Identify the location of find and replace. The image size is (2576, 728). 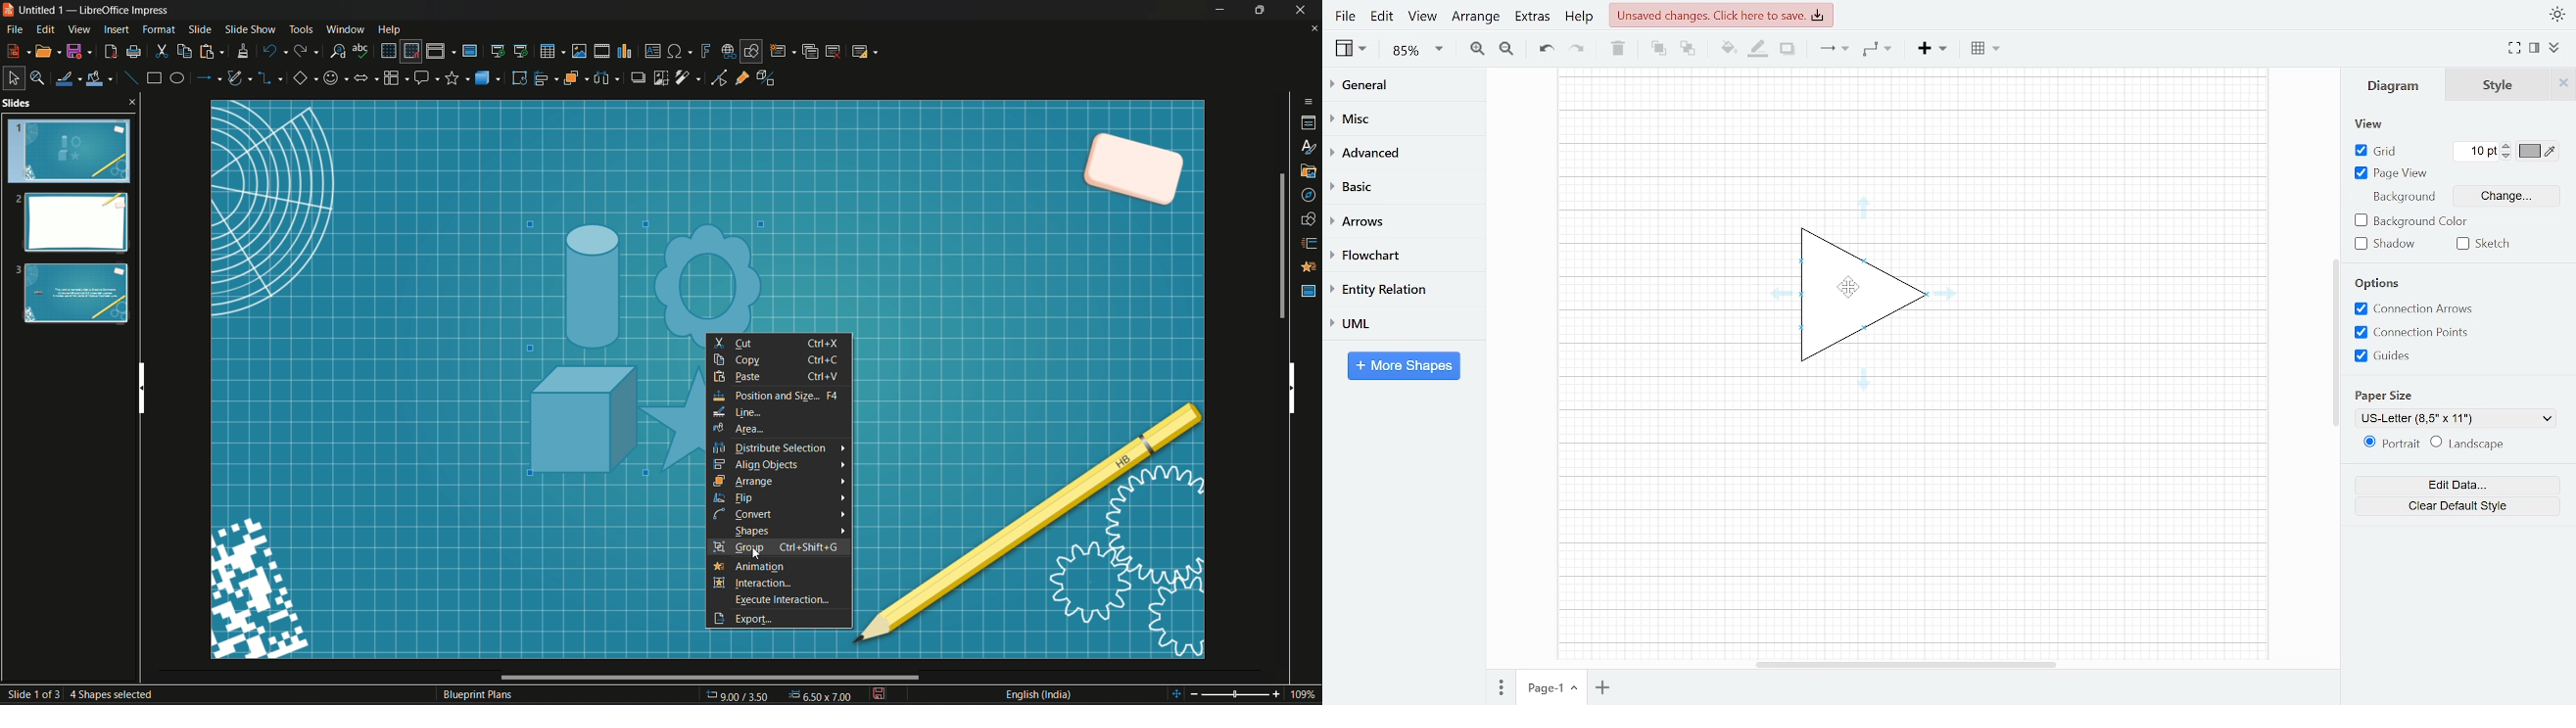
(336, 50).